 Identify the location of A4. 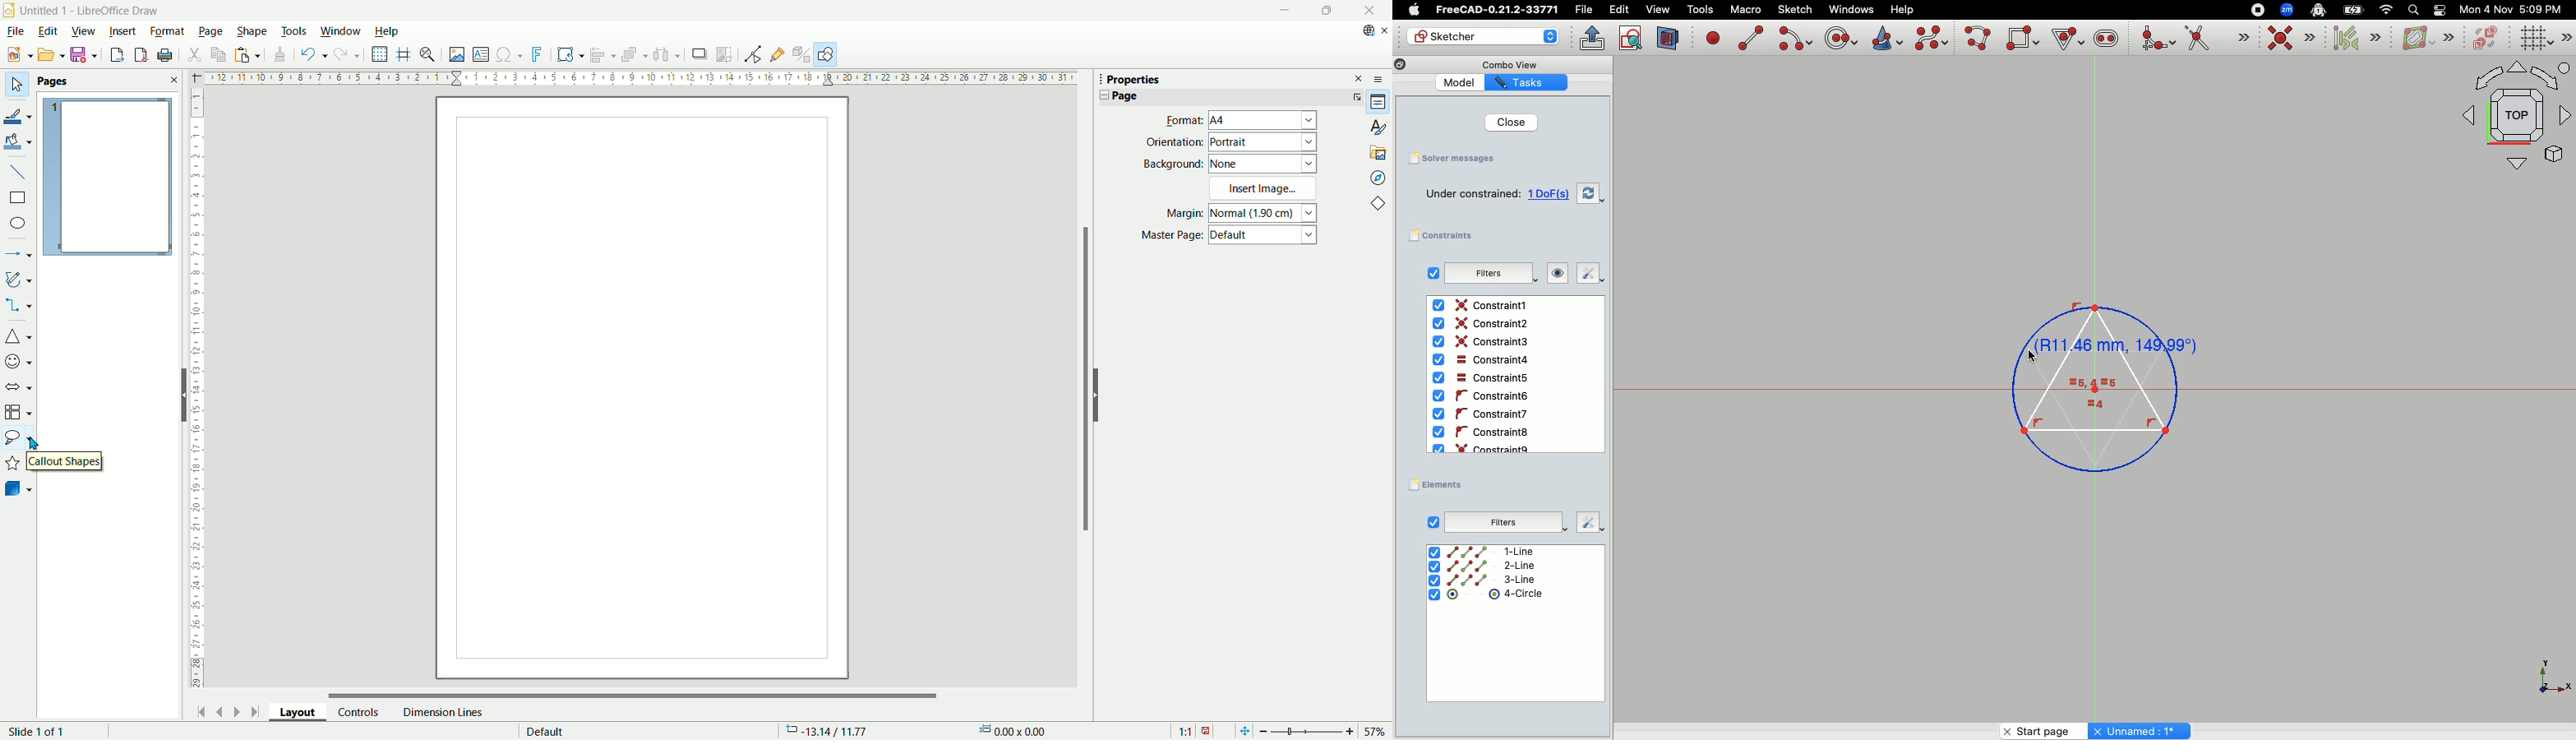
(1264, 121).